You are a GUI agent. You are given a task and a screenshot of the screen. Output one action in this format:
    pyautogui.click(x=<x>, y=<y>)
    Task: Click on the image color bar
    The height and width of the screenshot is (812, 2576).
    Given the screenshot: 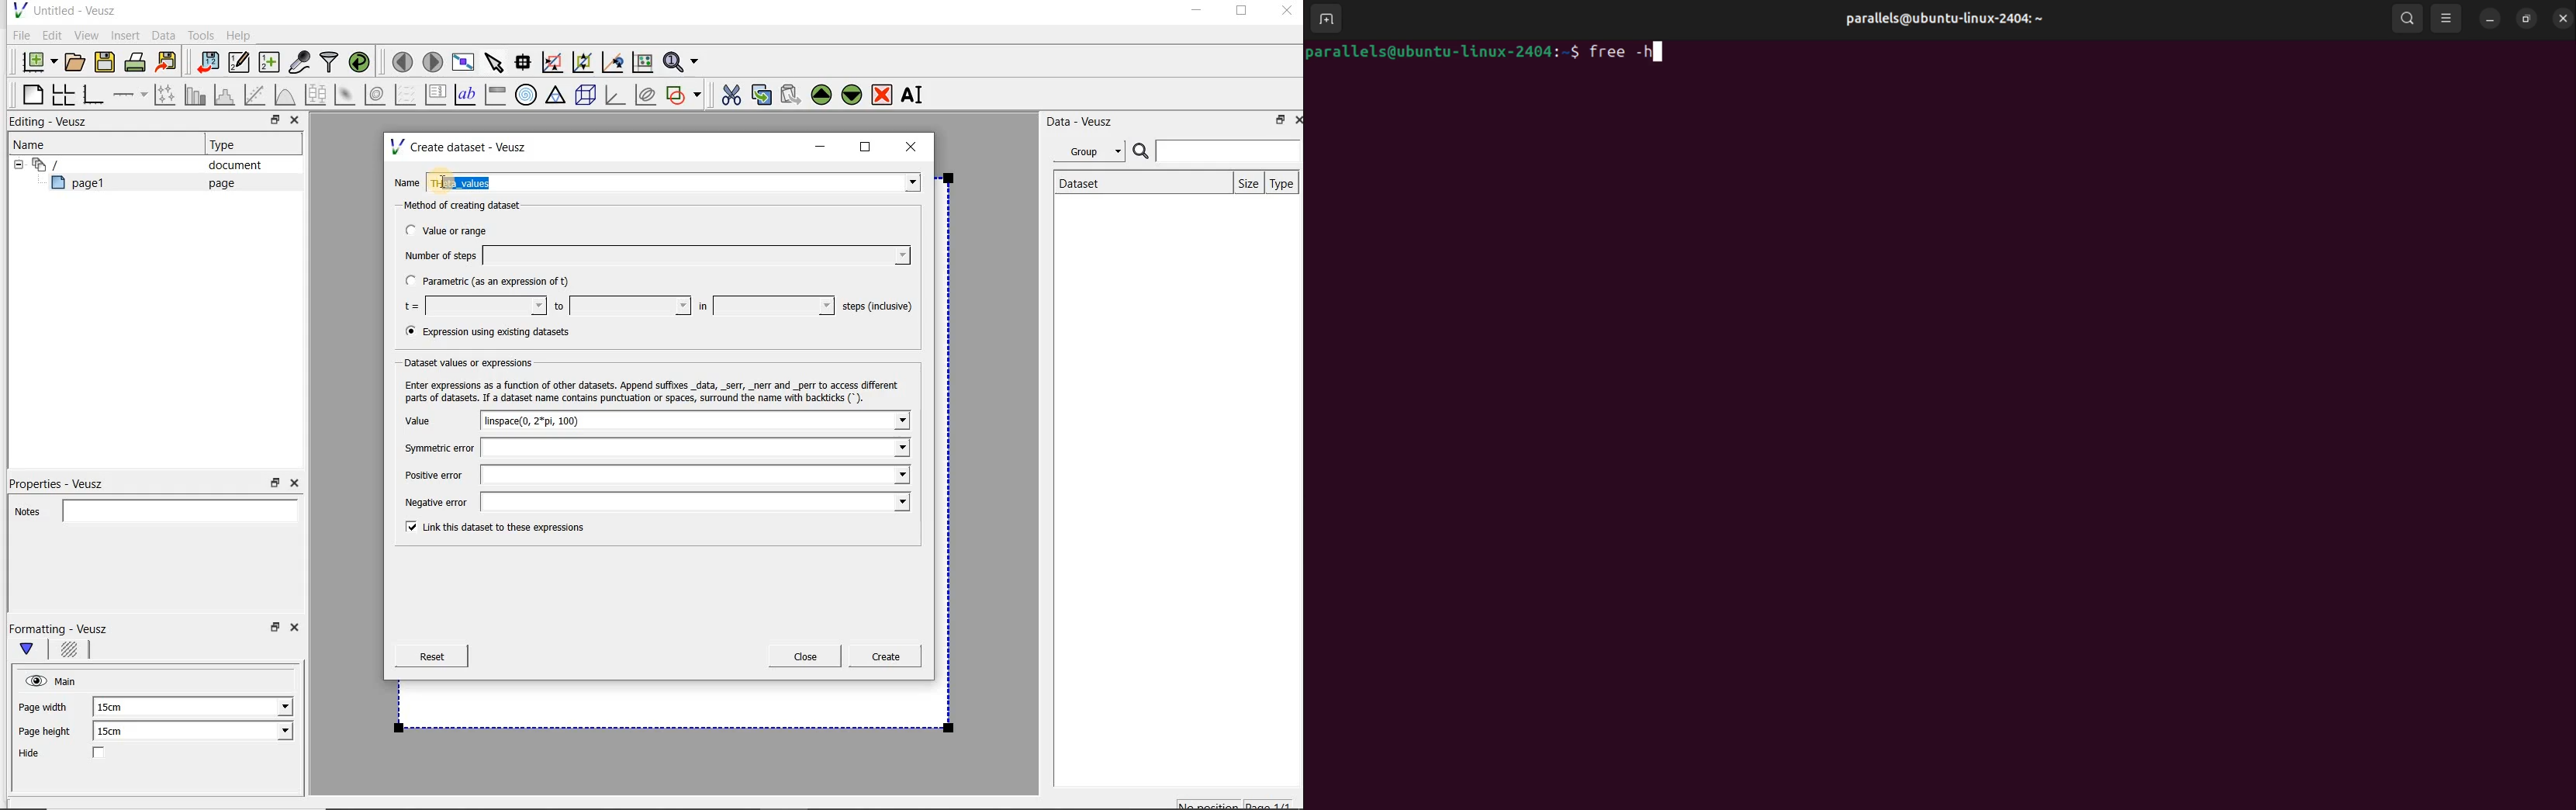 What is the action you would take?
    pyautogui.click(x=495, y=95)
    